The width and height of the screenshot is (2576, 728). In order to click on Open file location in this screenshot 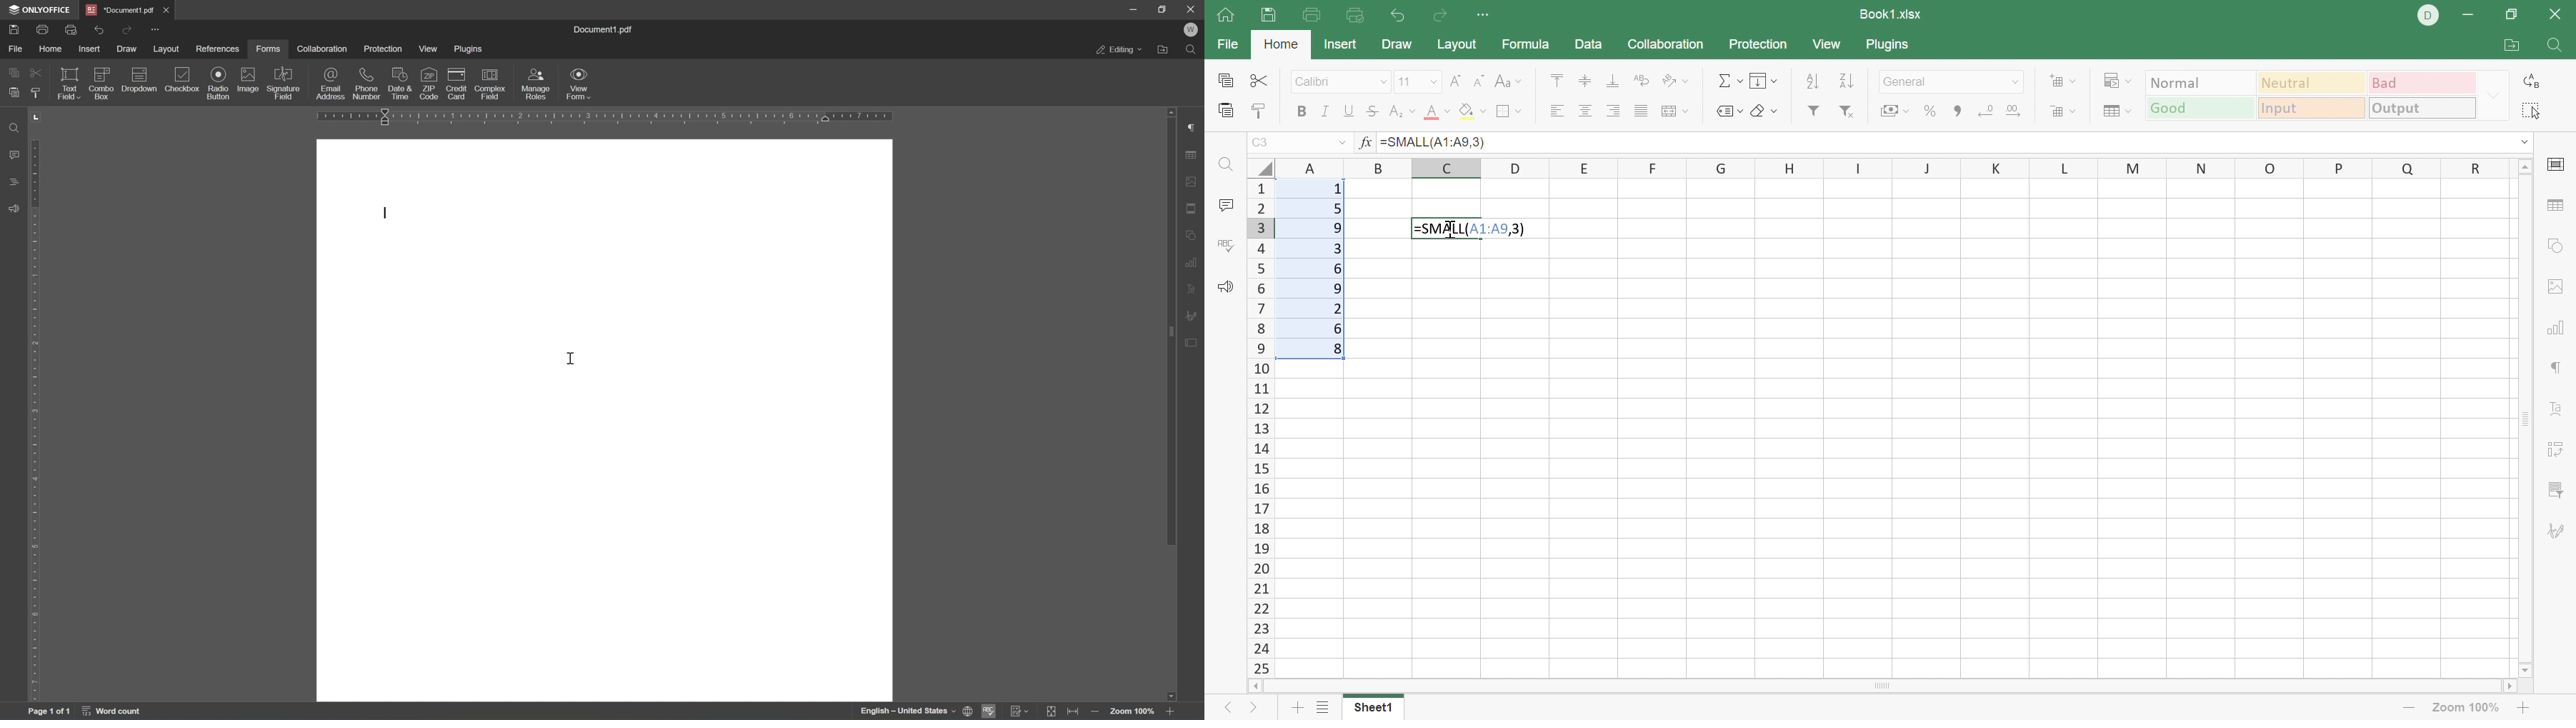, I will do `click(2515, 45)`.